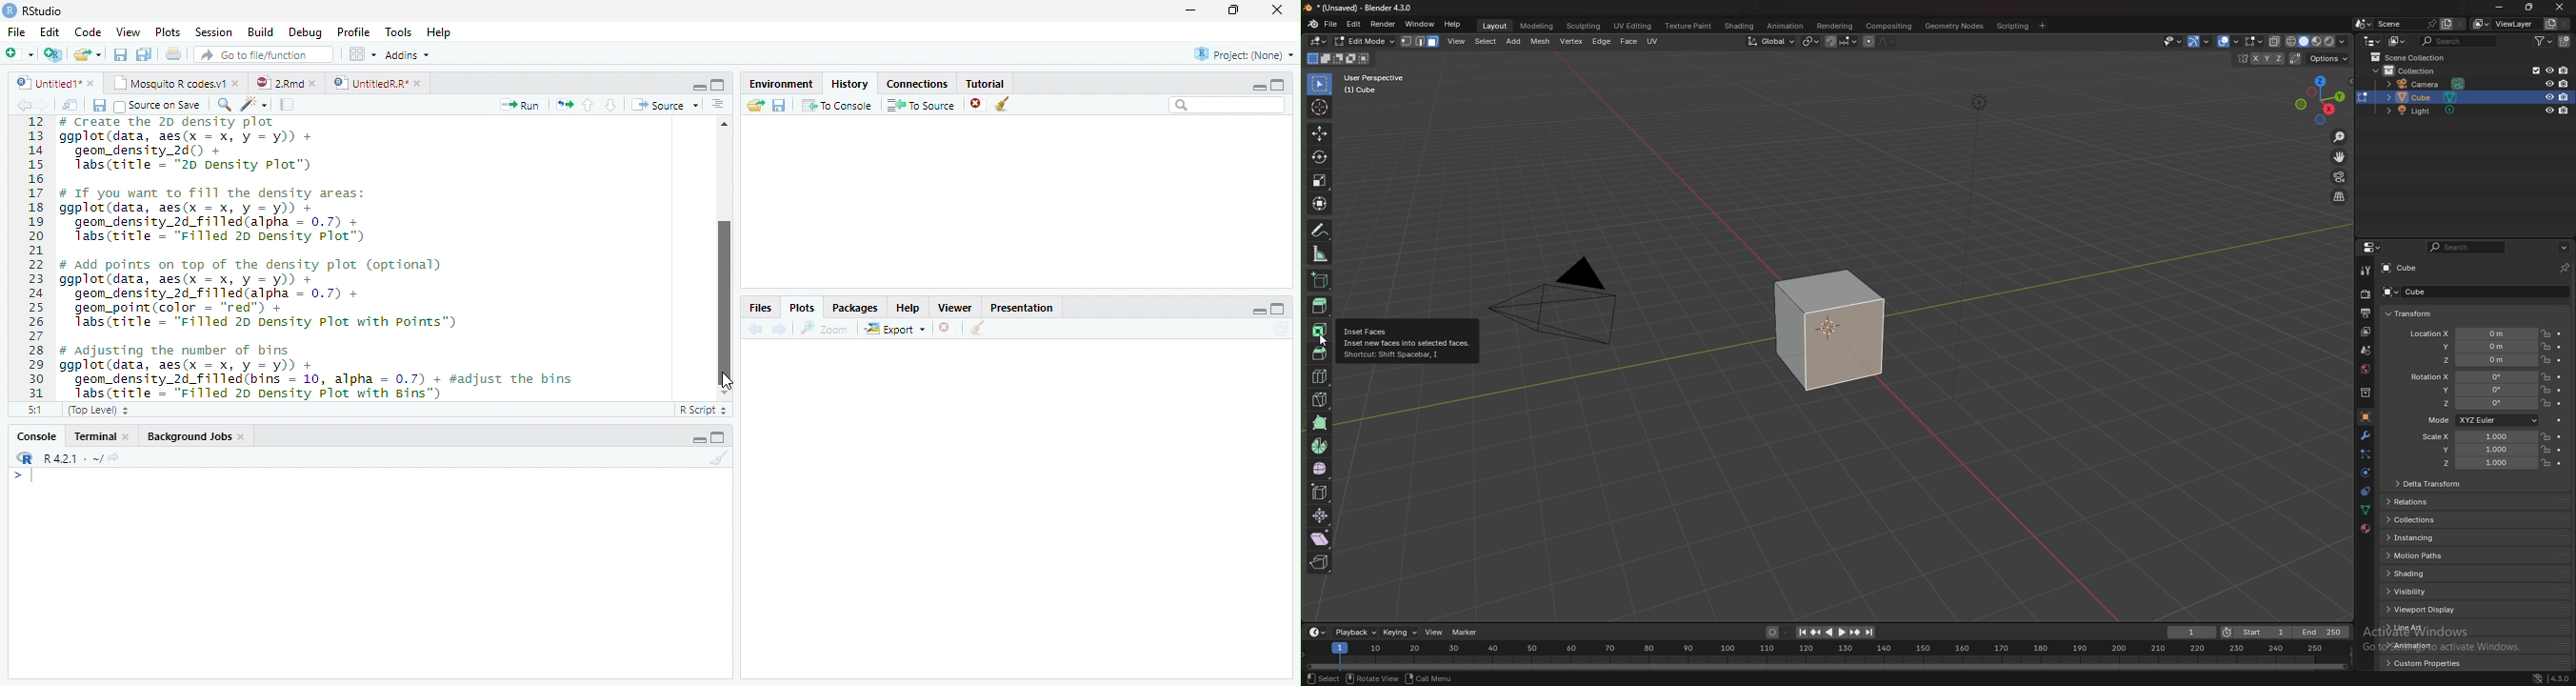 The height and width of the screenshot is (700, 2576). Describe the element at coordinates (44, 83) in the screenshot. I see `Untitled1` at that location.